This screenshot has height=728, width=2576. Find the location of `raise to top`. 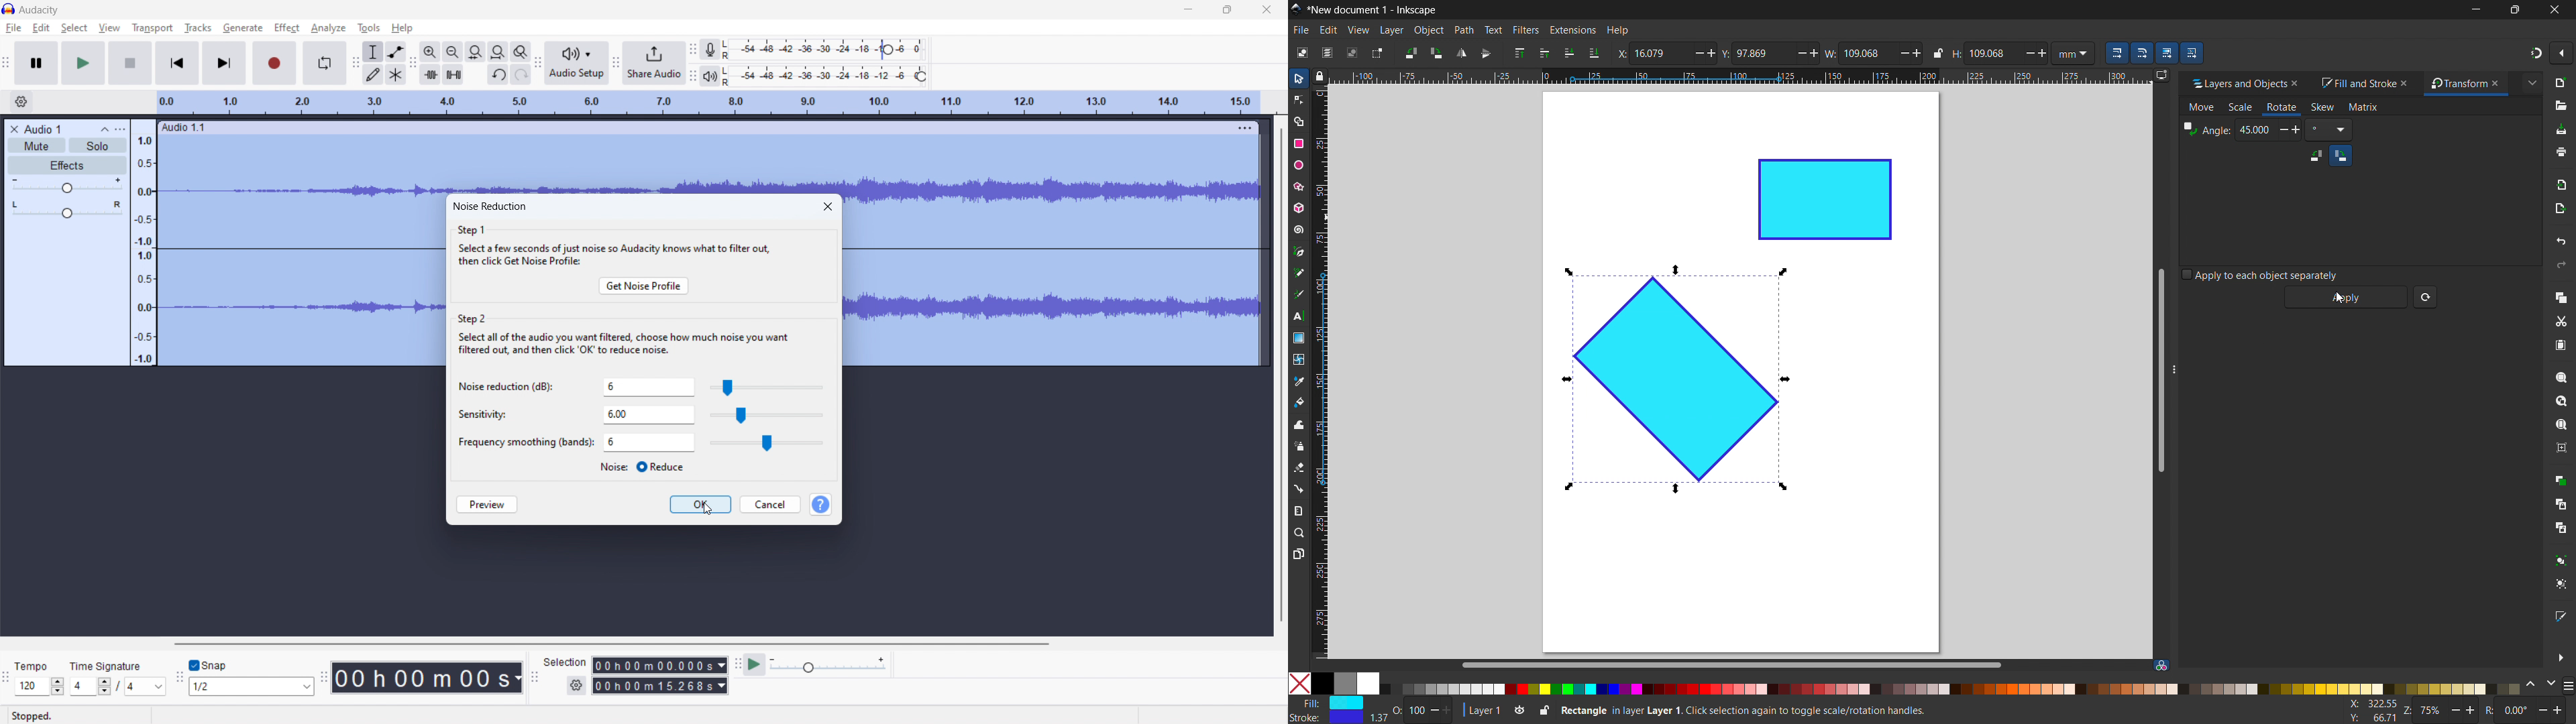

raise to top is located at coordinates (1519, 53).